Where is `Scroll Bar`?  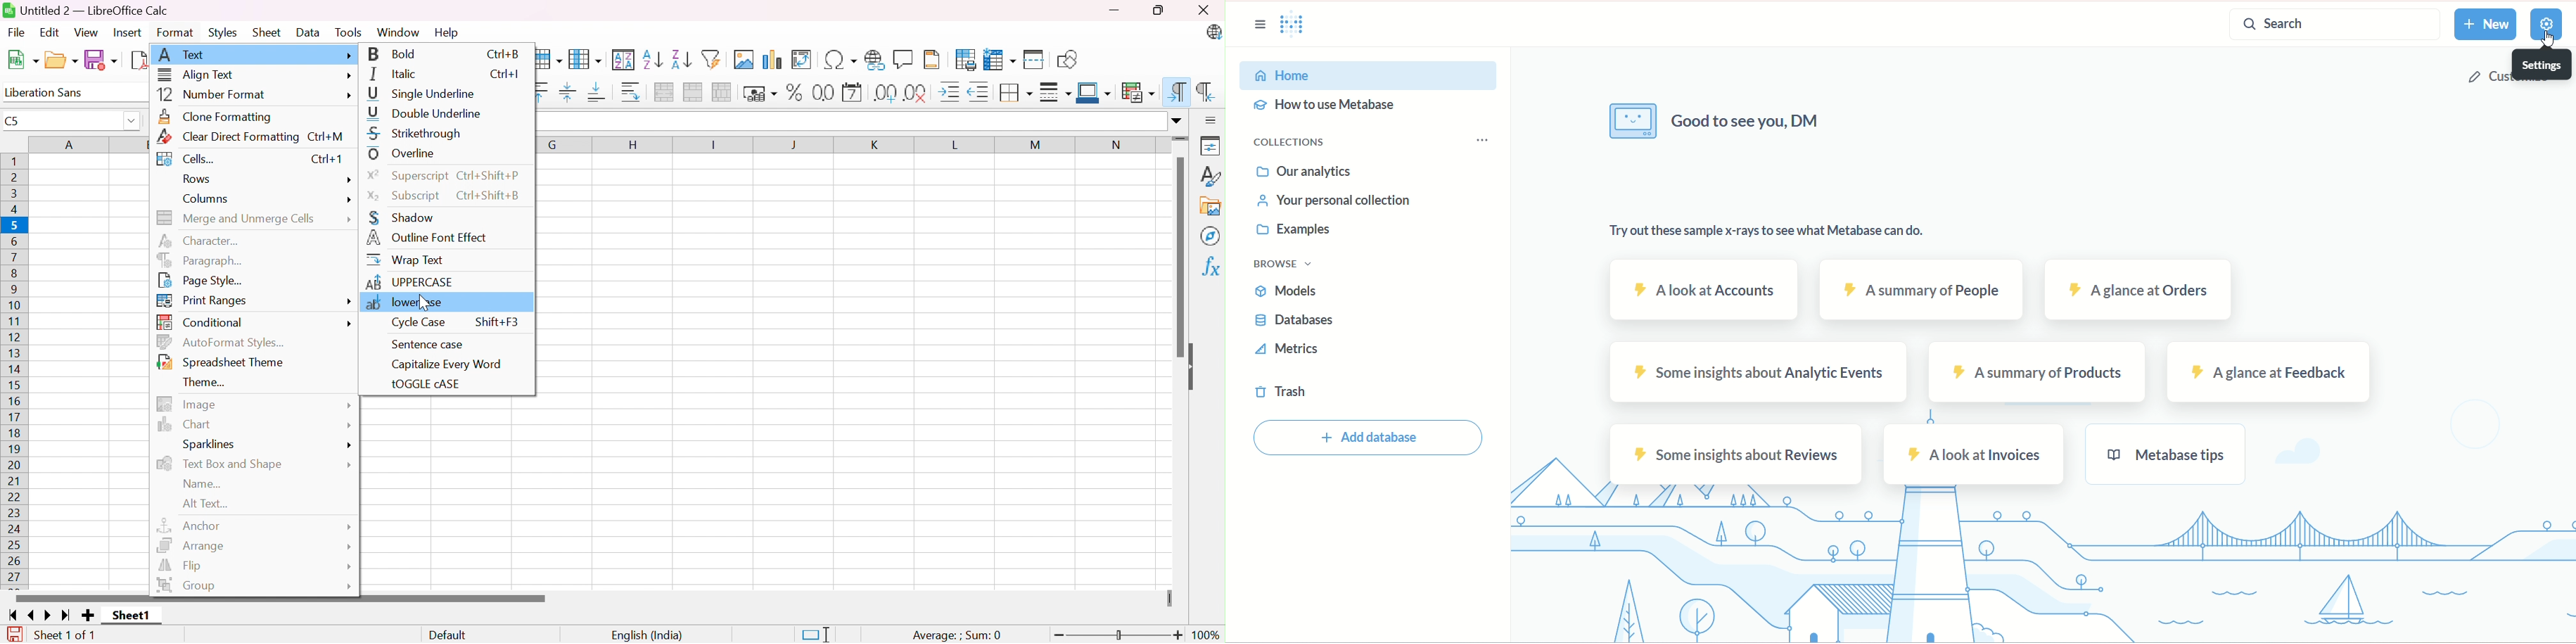
Scroll Bar is located at coordinates (282, 598).